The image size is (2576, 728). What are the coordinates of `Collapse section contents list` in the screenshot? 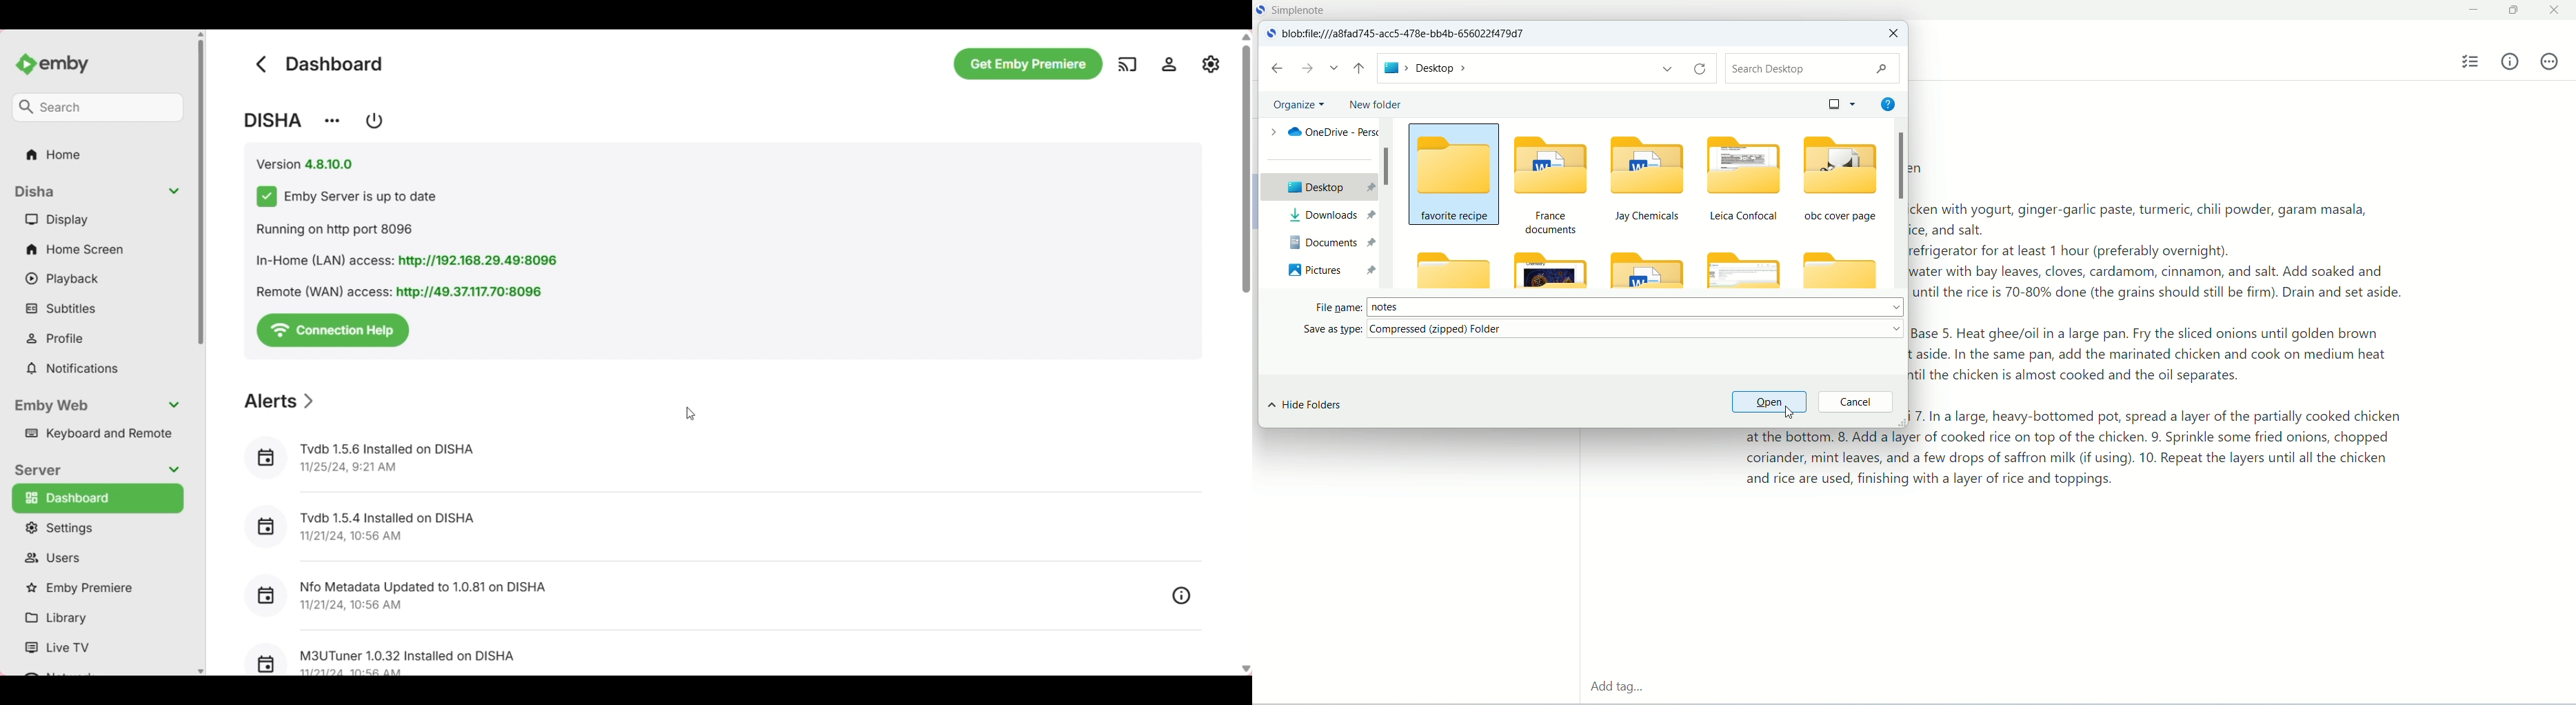 It's located at (97, 192).